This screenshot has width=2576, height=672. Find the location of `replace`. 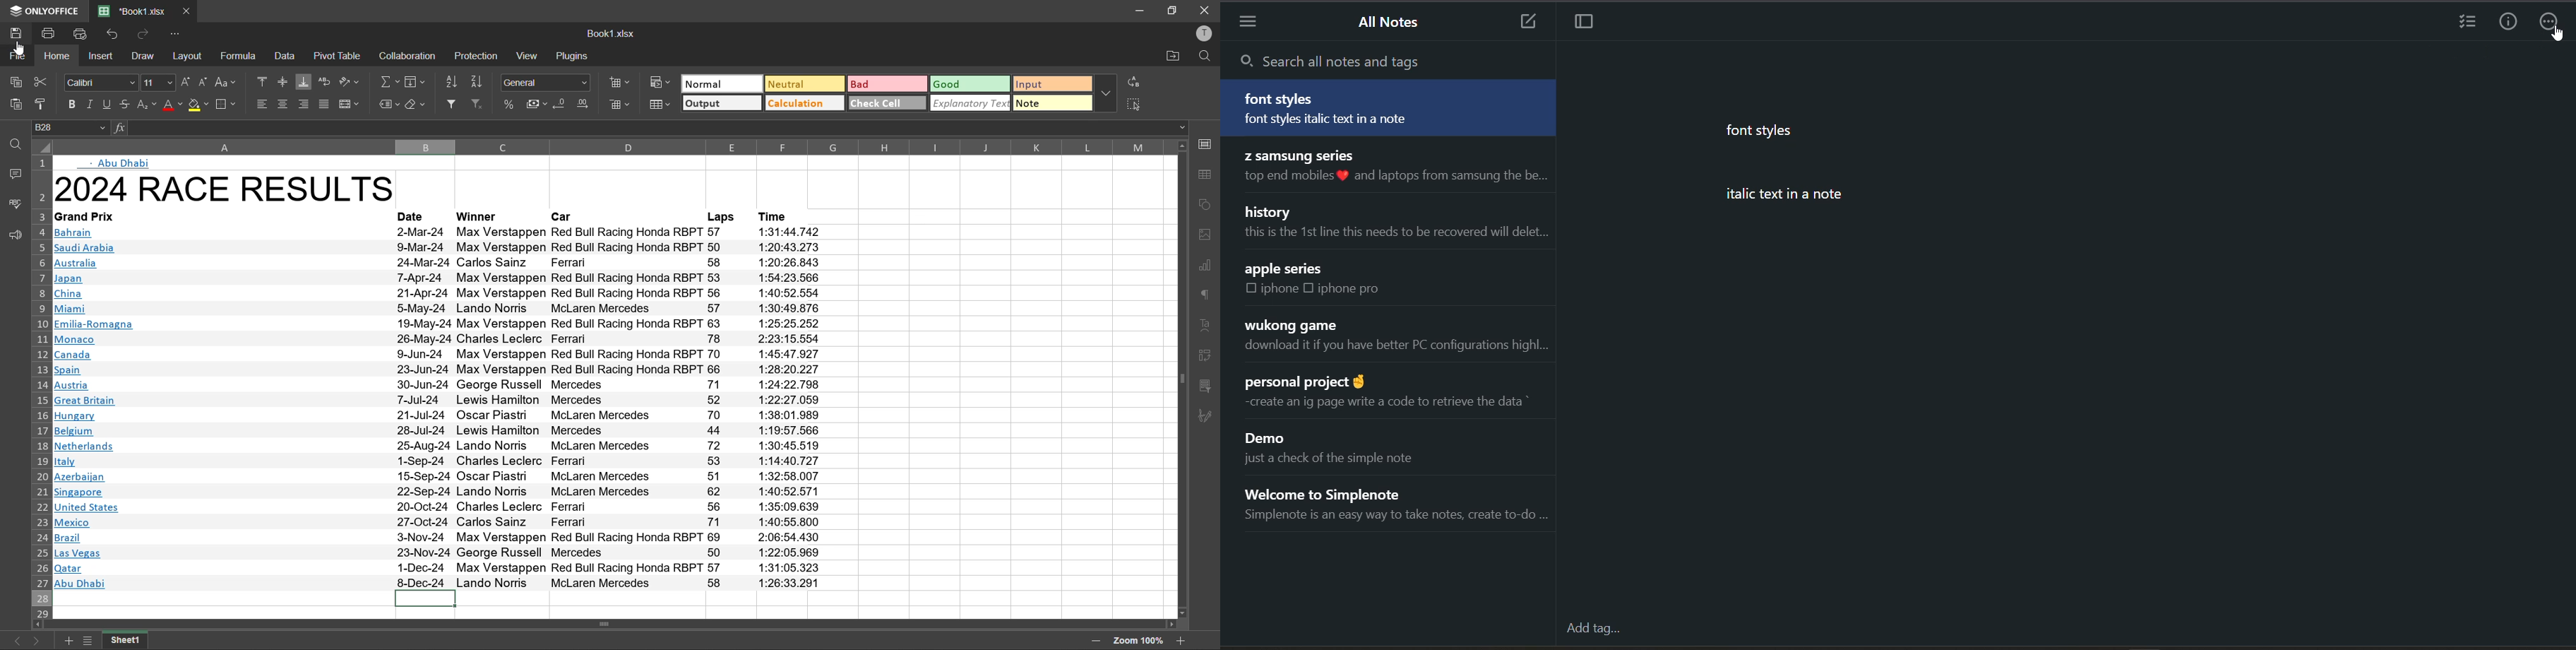

replace is located at coordinates (1135, 80).